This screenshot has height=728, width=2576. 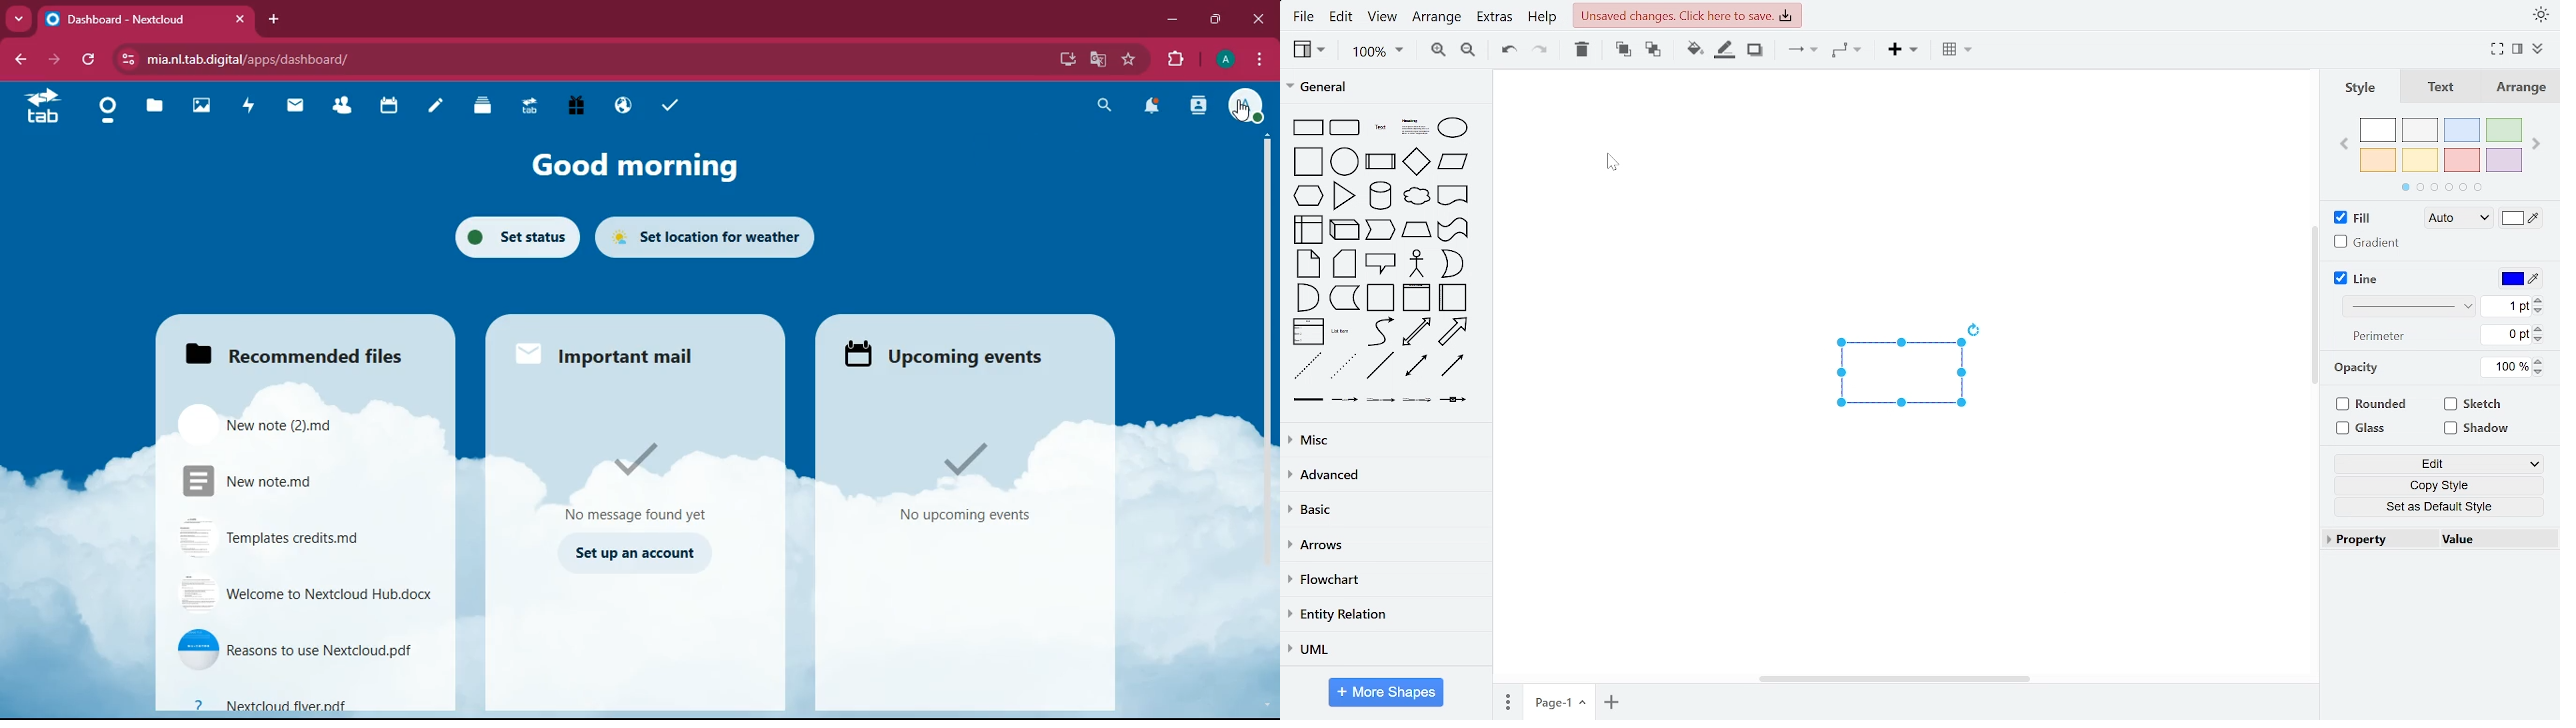 What do you see at coordinates (2496, 50) in the screenshot?
I see `fullscreen` at bounding box center [2496, 50].